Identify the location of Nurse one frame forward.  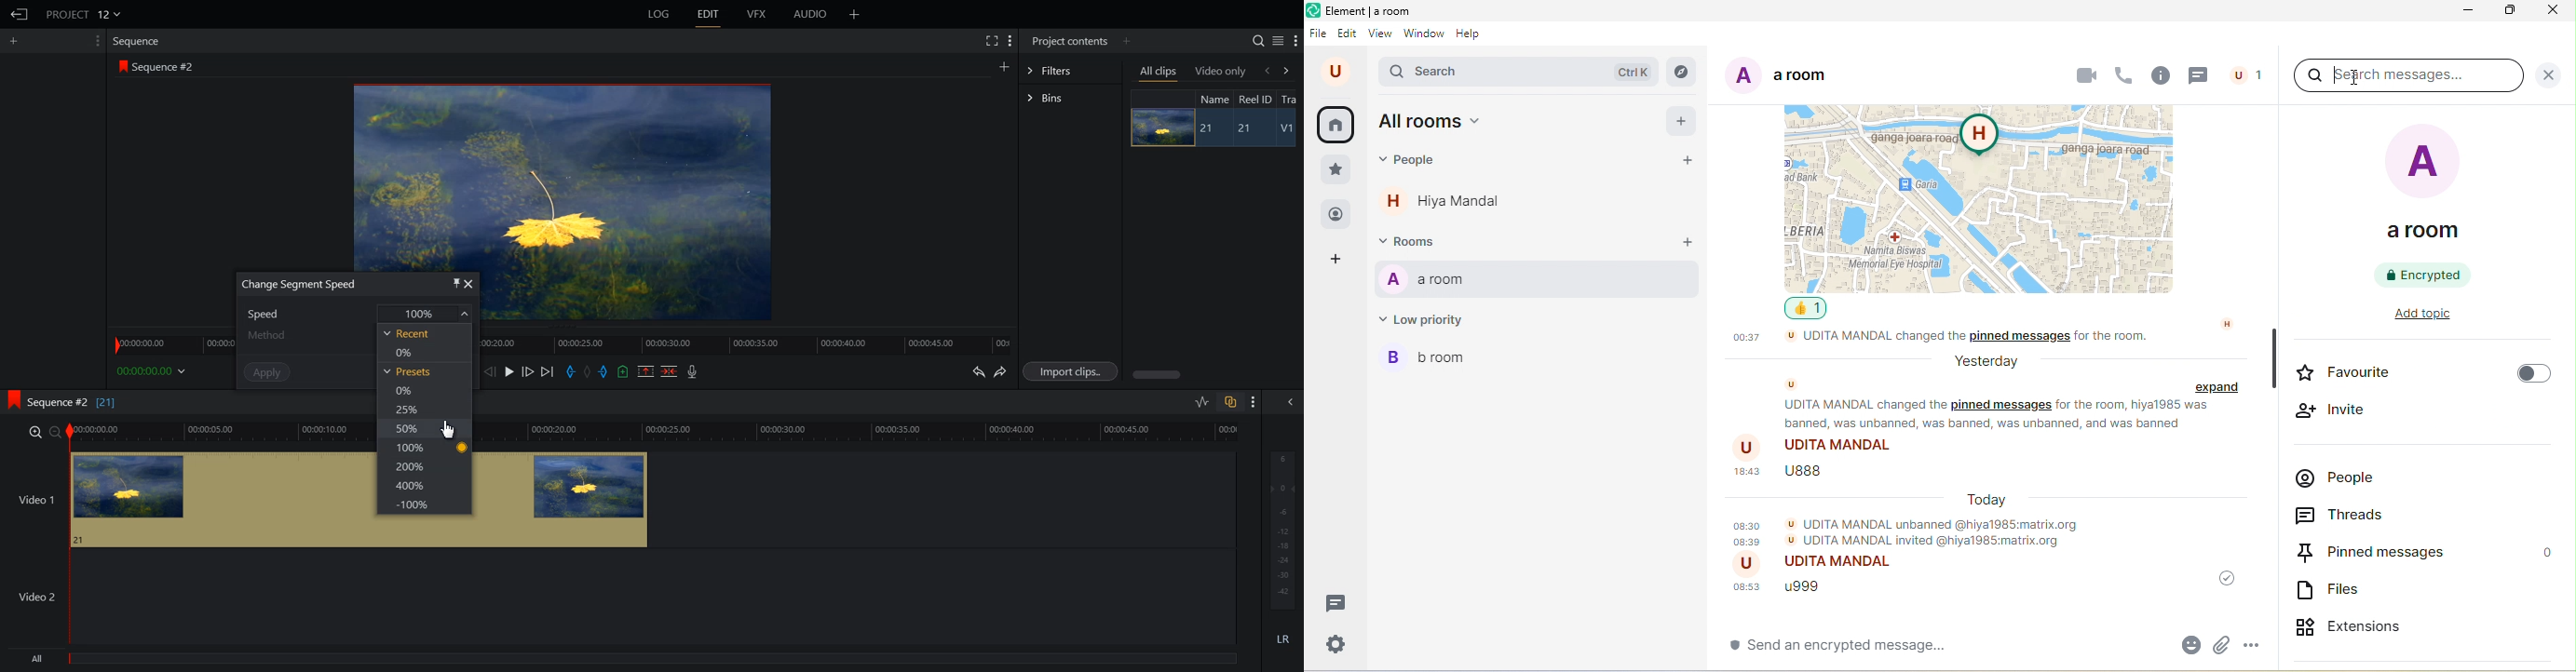
(528, 371).